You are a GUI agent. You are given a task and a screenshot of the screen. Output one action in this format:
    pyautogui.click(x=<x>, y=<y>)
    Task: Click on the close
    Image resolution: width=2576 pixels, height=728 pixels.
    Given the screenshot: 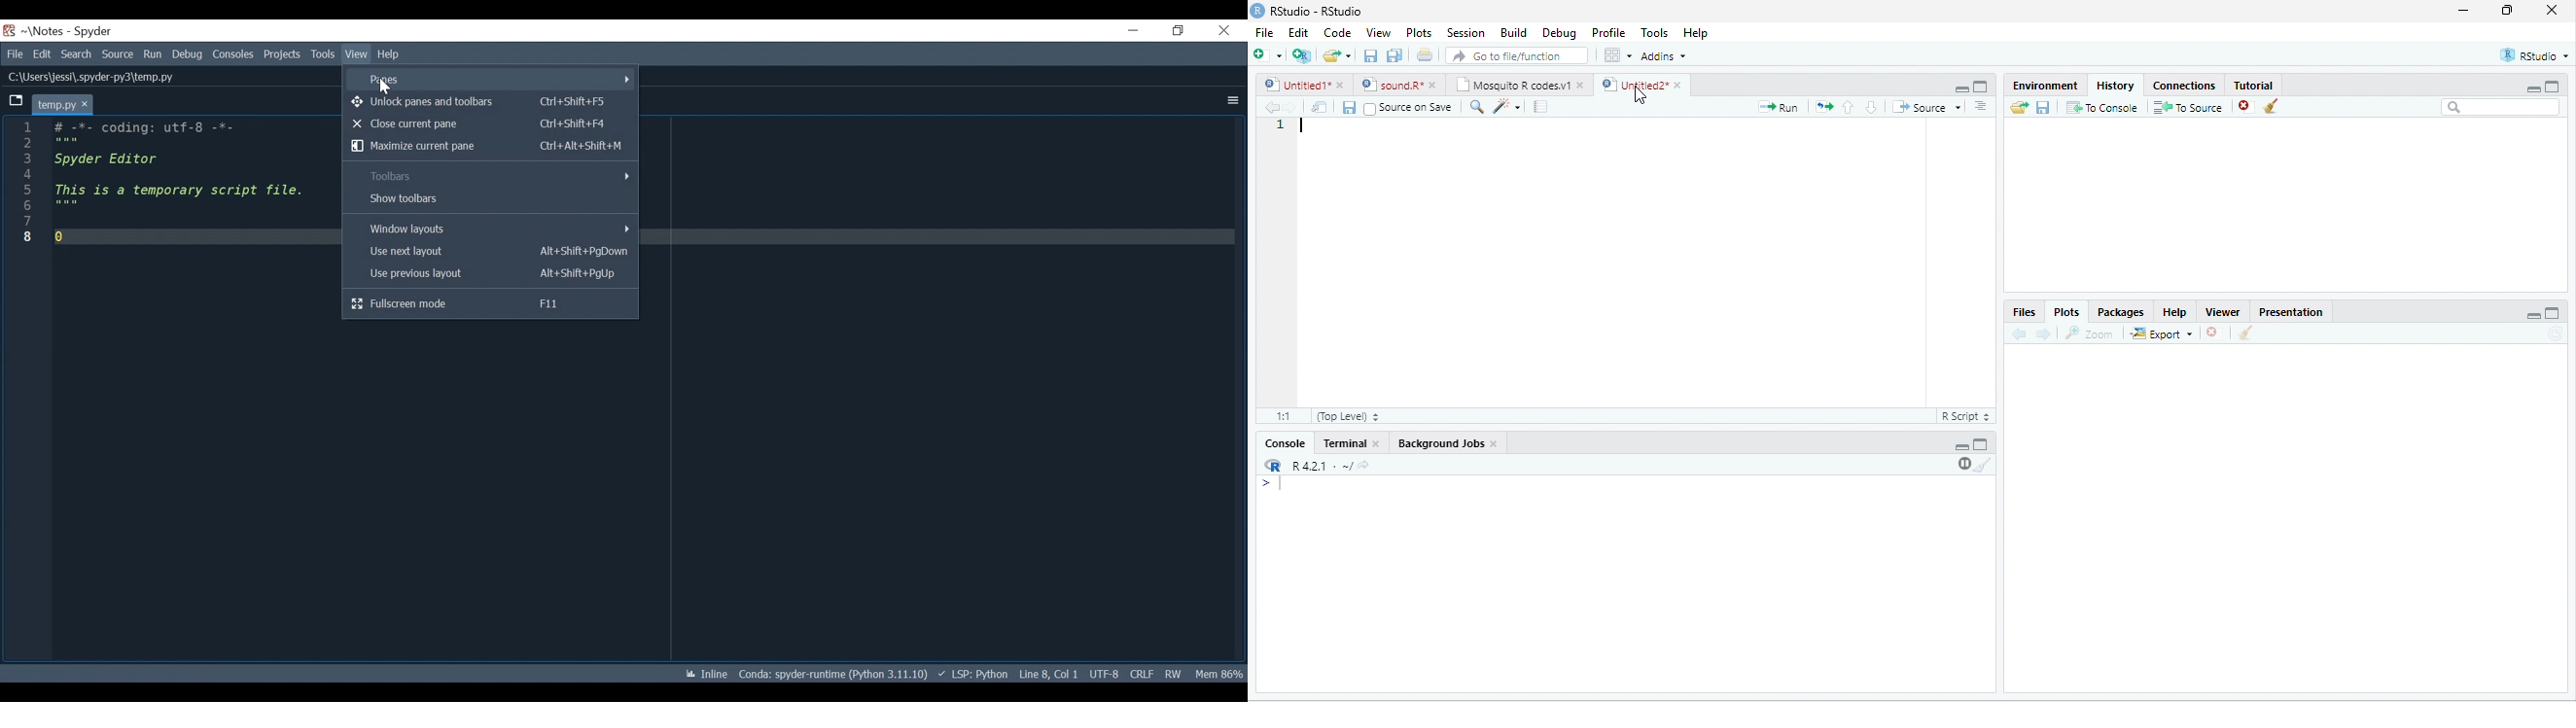 What is the action you would take?
    pyautogui.click(x=2211, y=333)
    